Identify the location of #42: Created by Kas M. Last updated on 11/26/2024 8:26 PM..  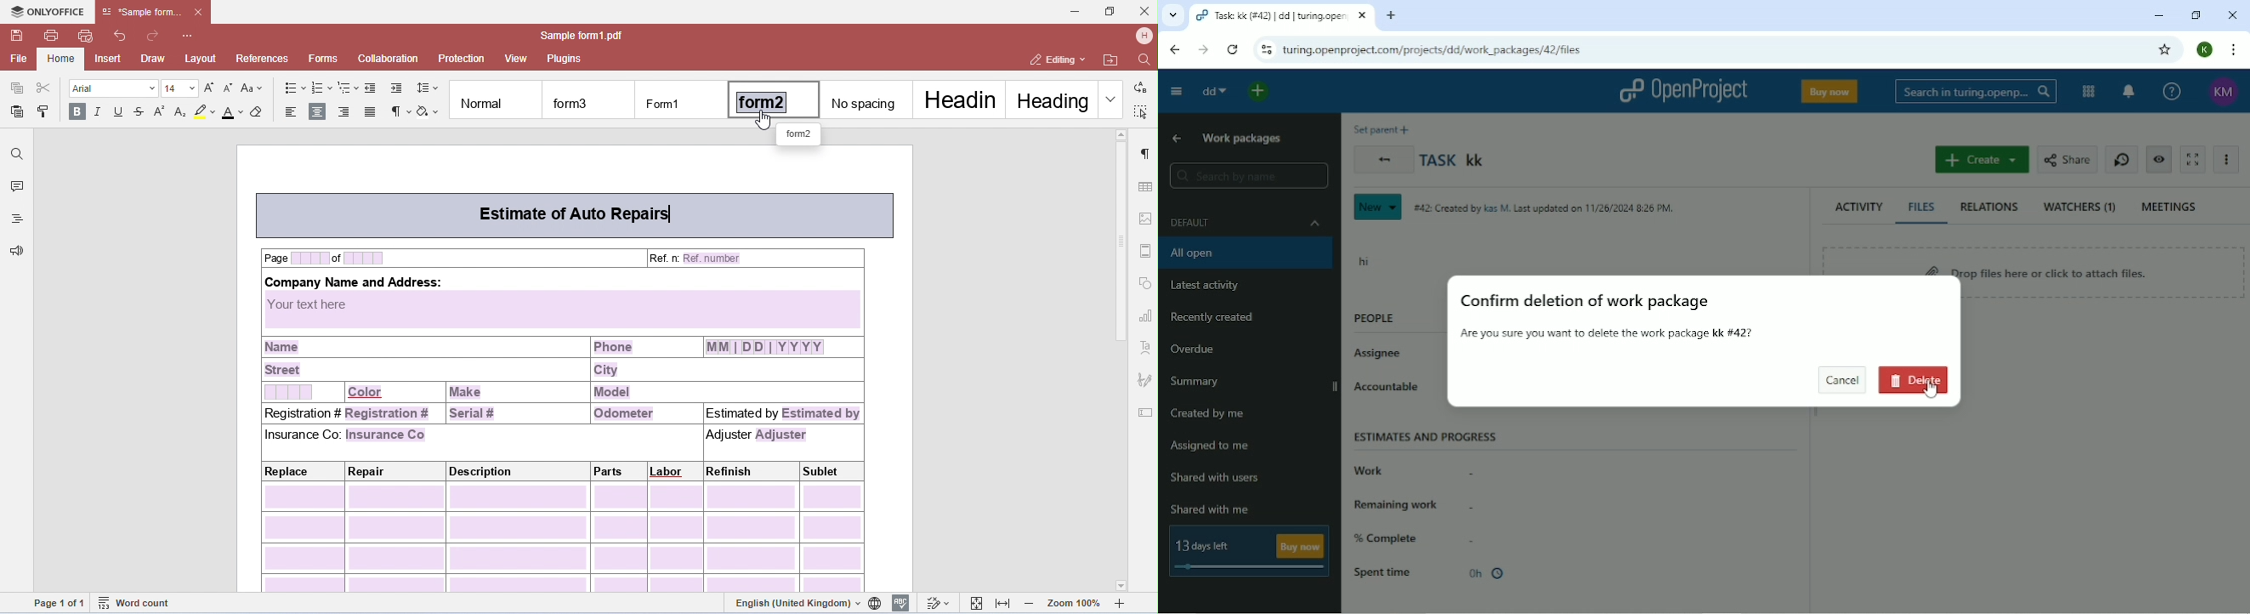
(1544, 208).